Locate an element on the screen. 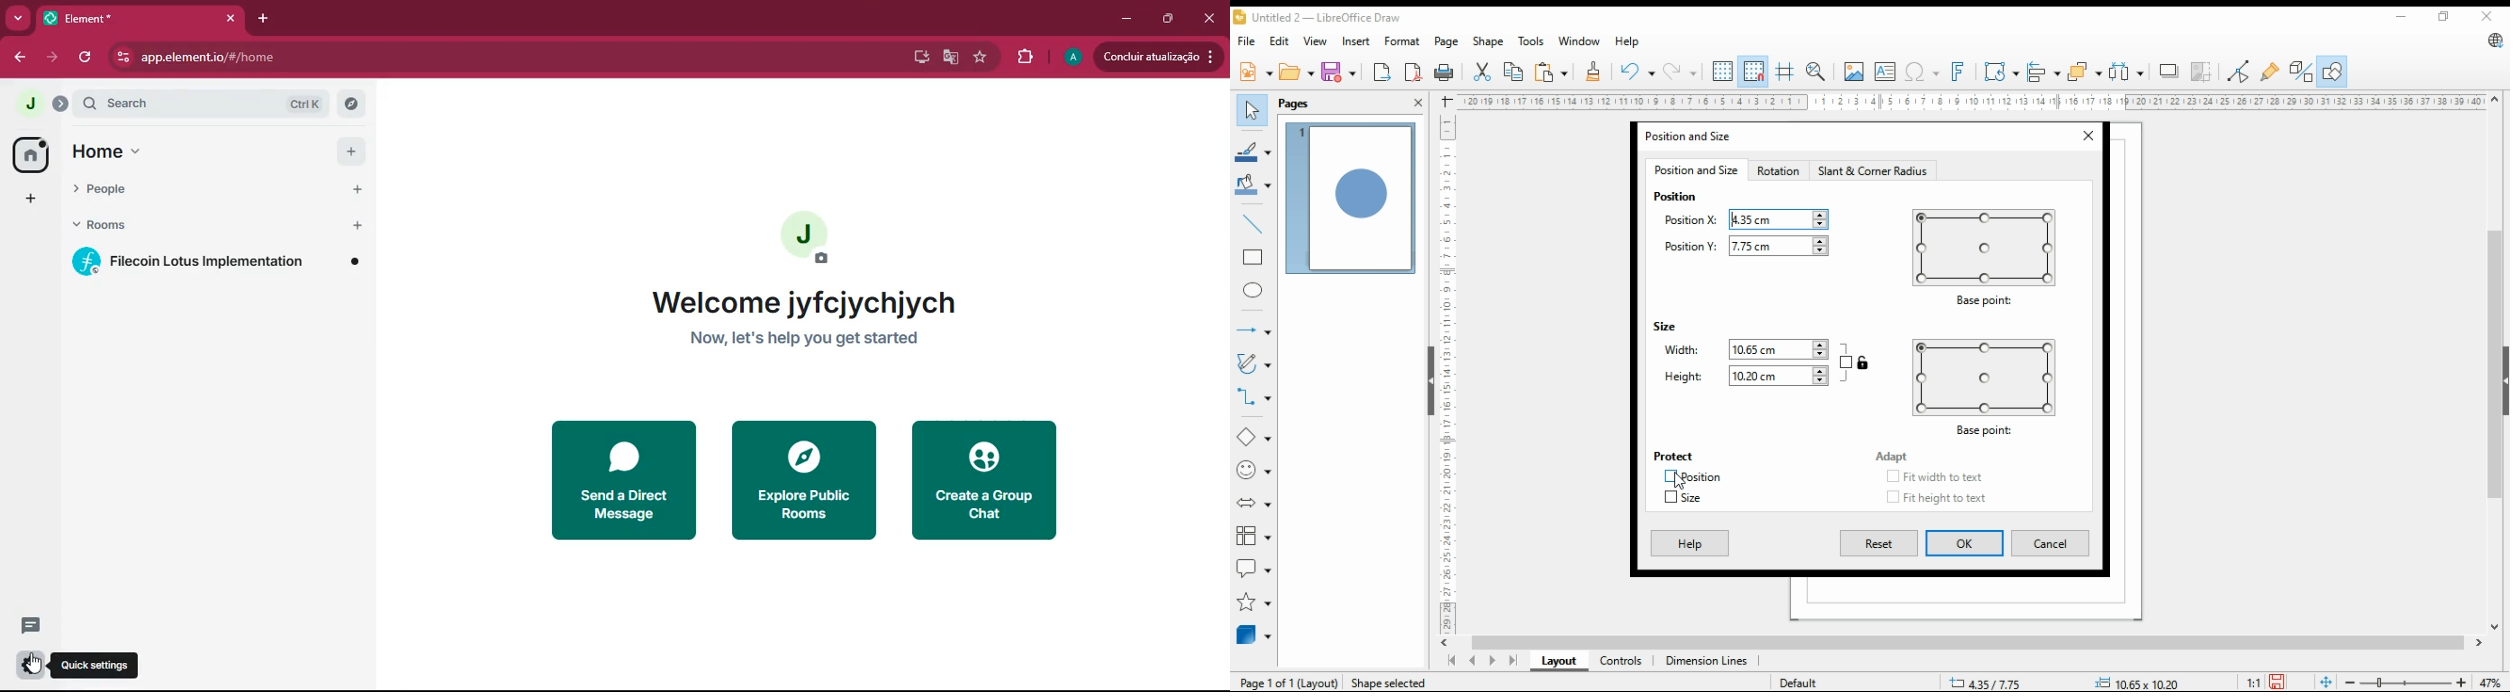  Create a Group Chat is located at coordinates (995, 479).